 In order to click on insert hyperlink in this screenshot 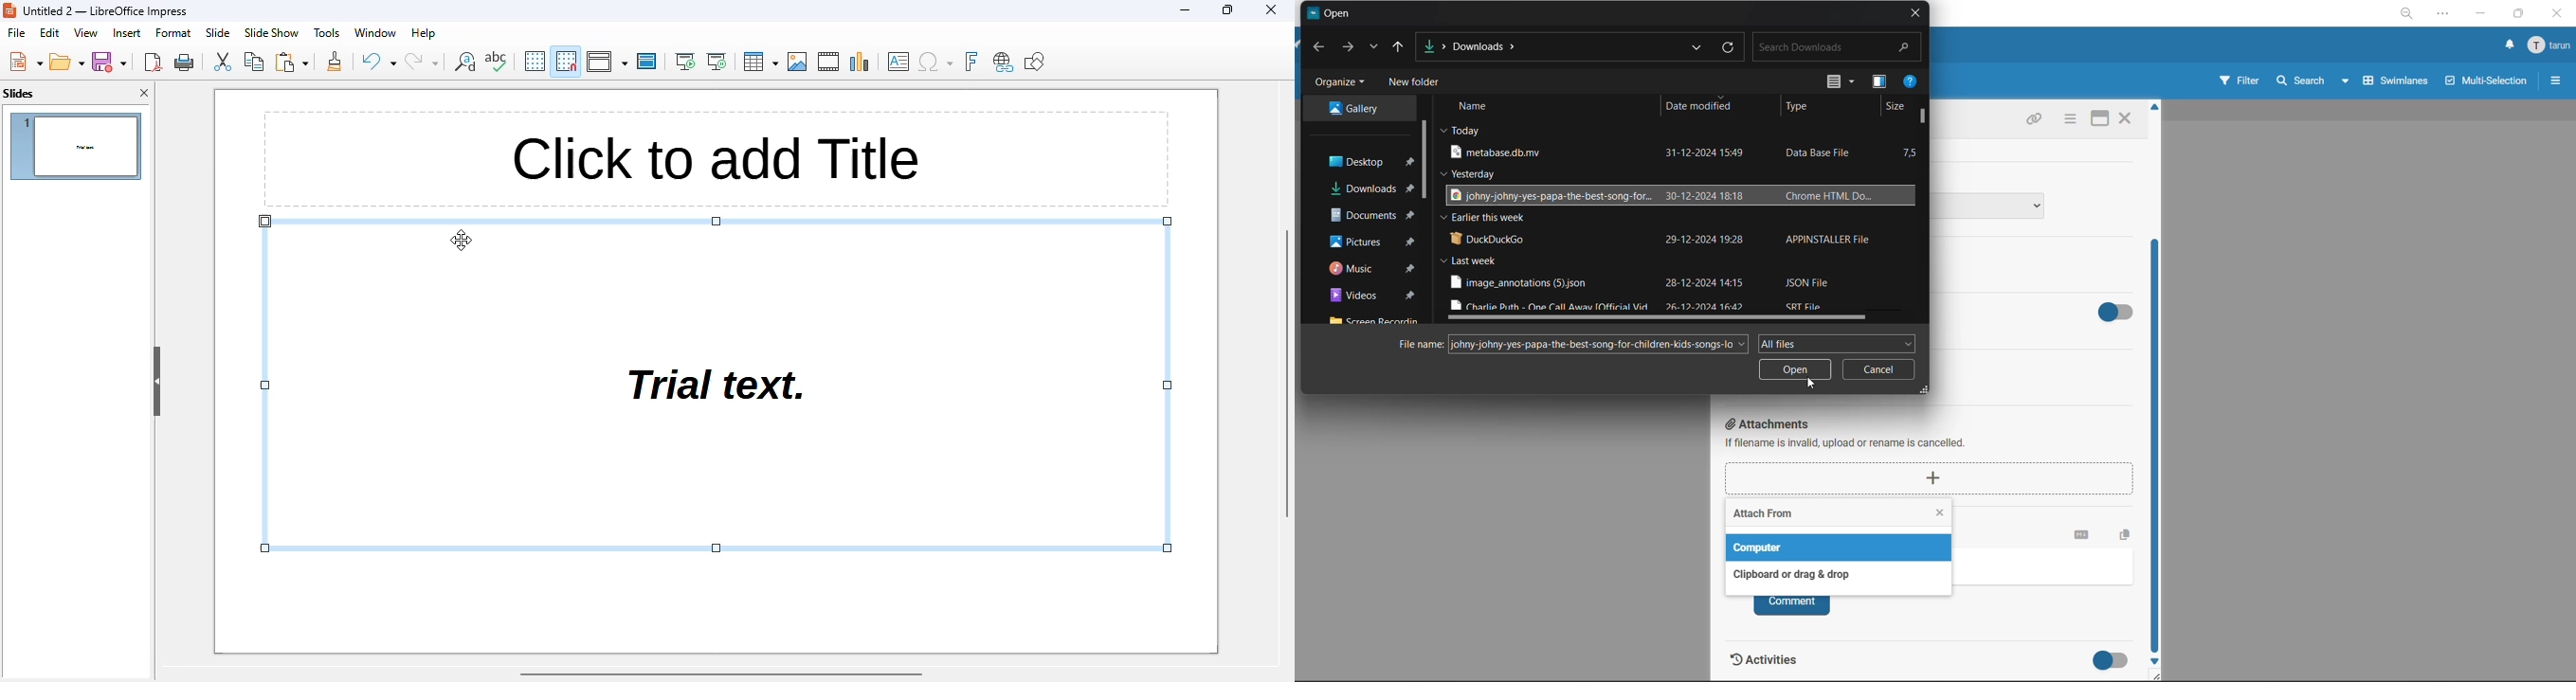, I will do `click(1004, 62)`.